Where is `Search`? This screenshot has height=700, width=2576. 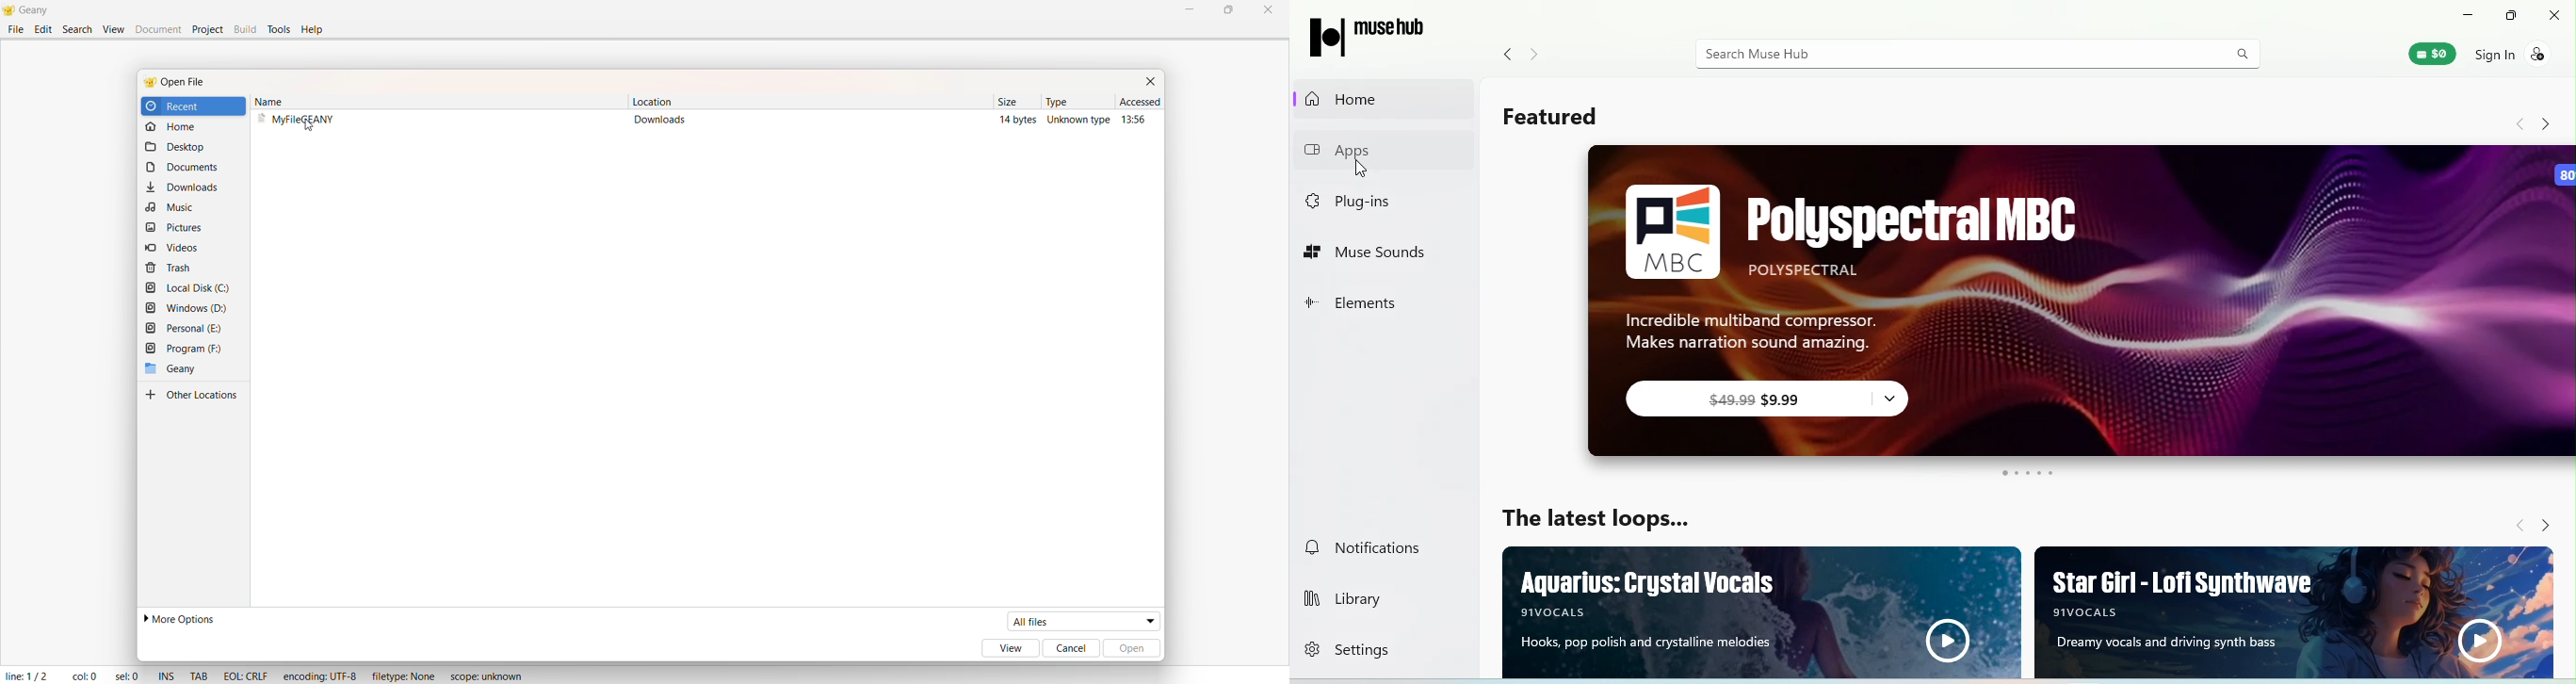 Search is located at coordinates (2244, 55).